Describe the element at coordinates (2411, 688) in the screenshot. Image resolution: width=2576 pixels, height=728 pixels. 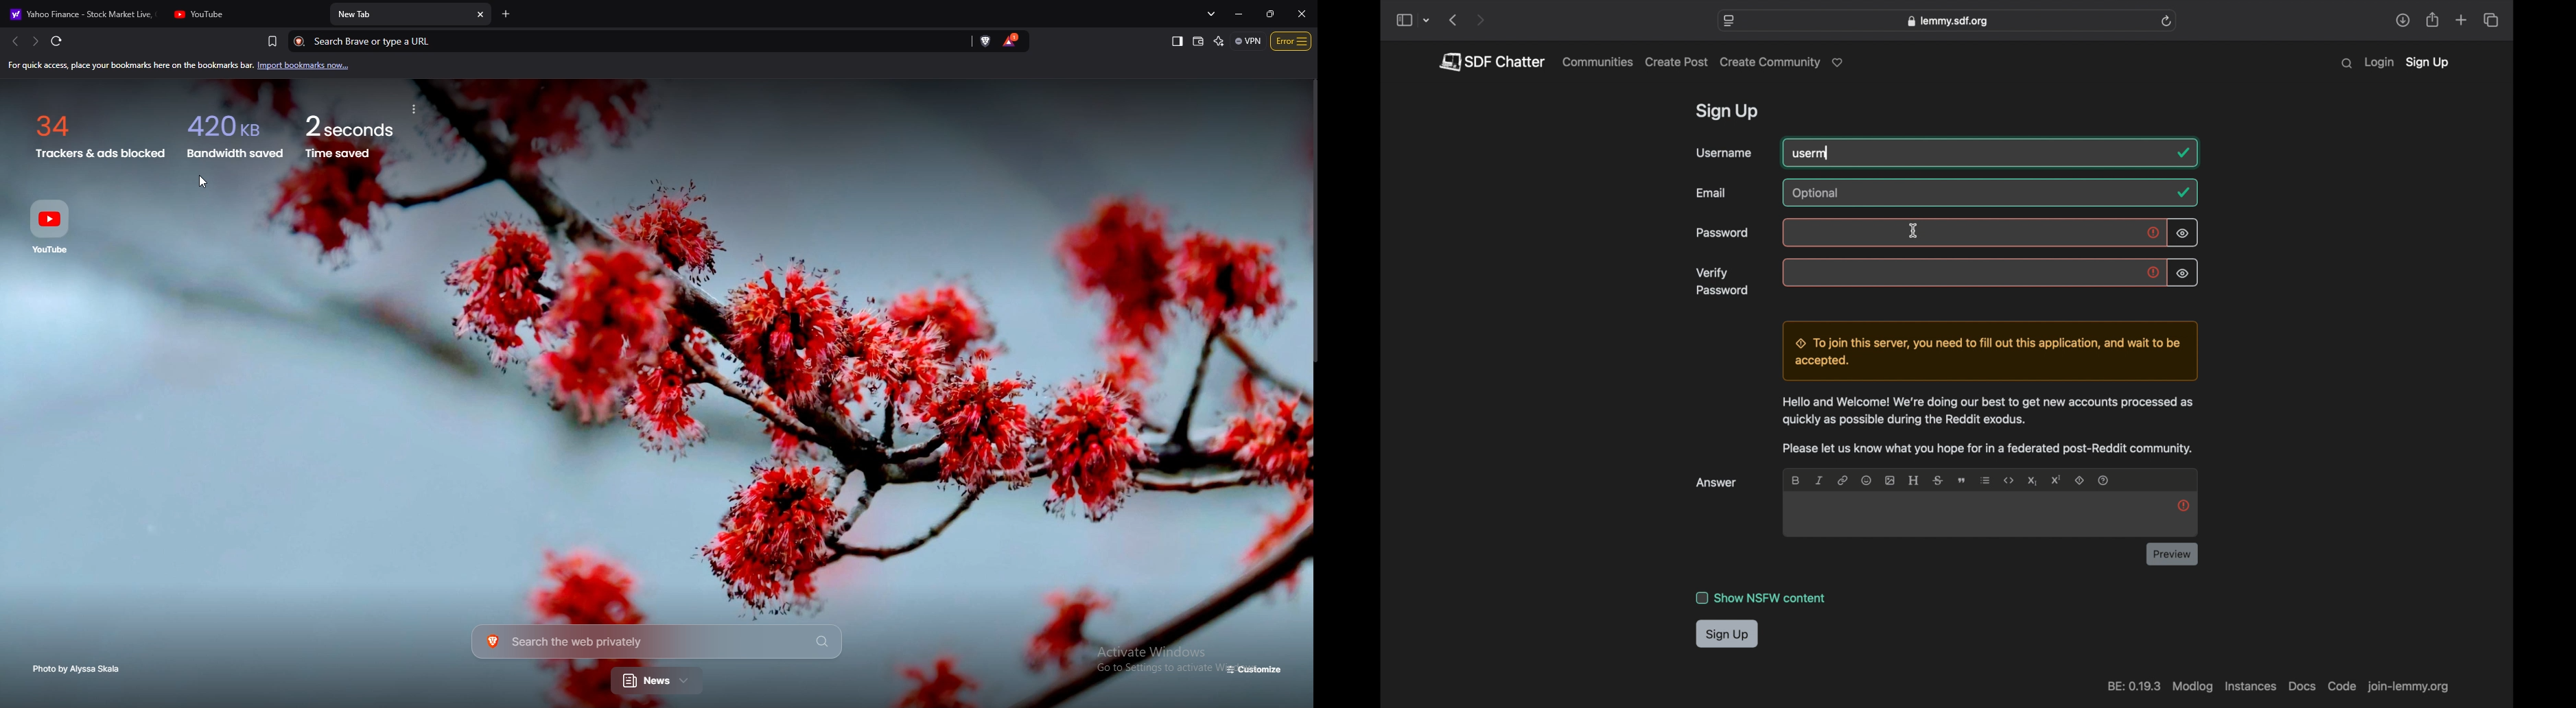
I see `web address` at that location.